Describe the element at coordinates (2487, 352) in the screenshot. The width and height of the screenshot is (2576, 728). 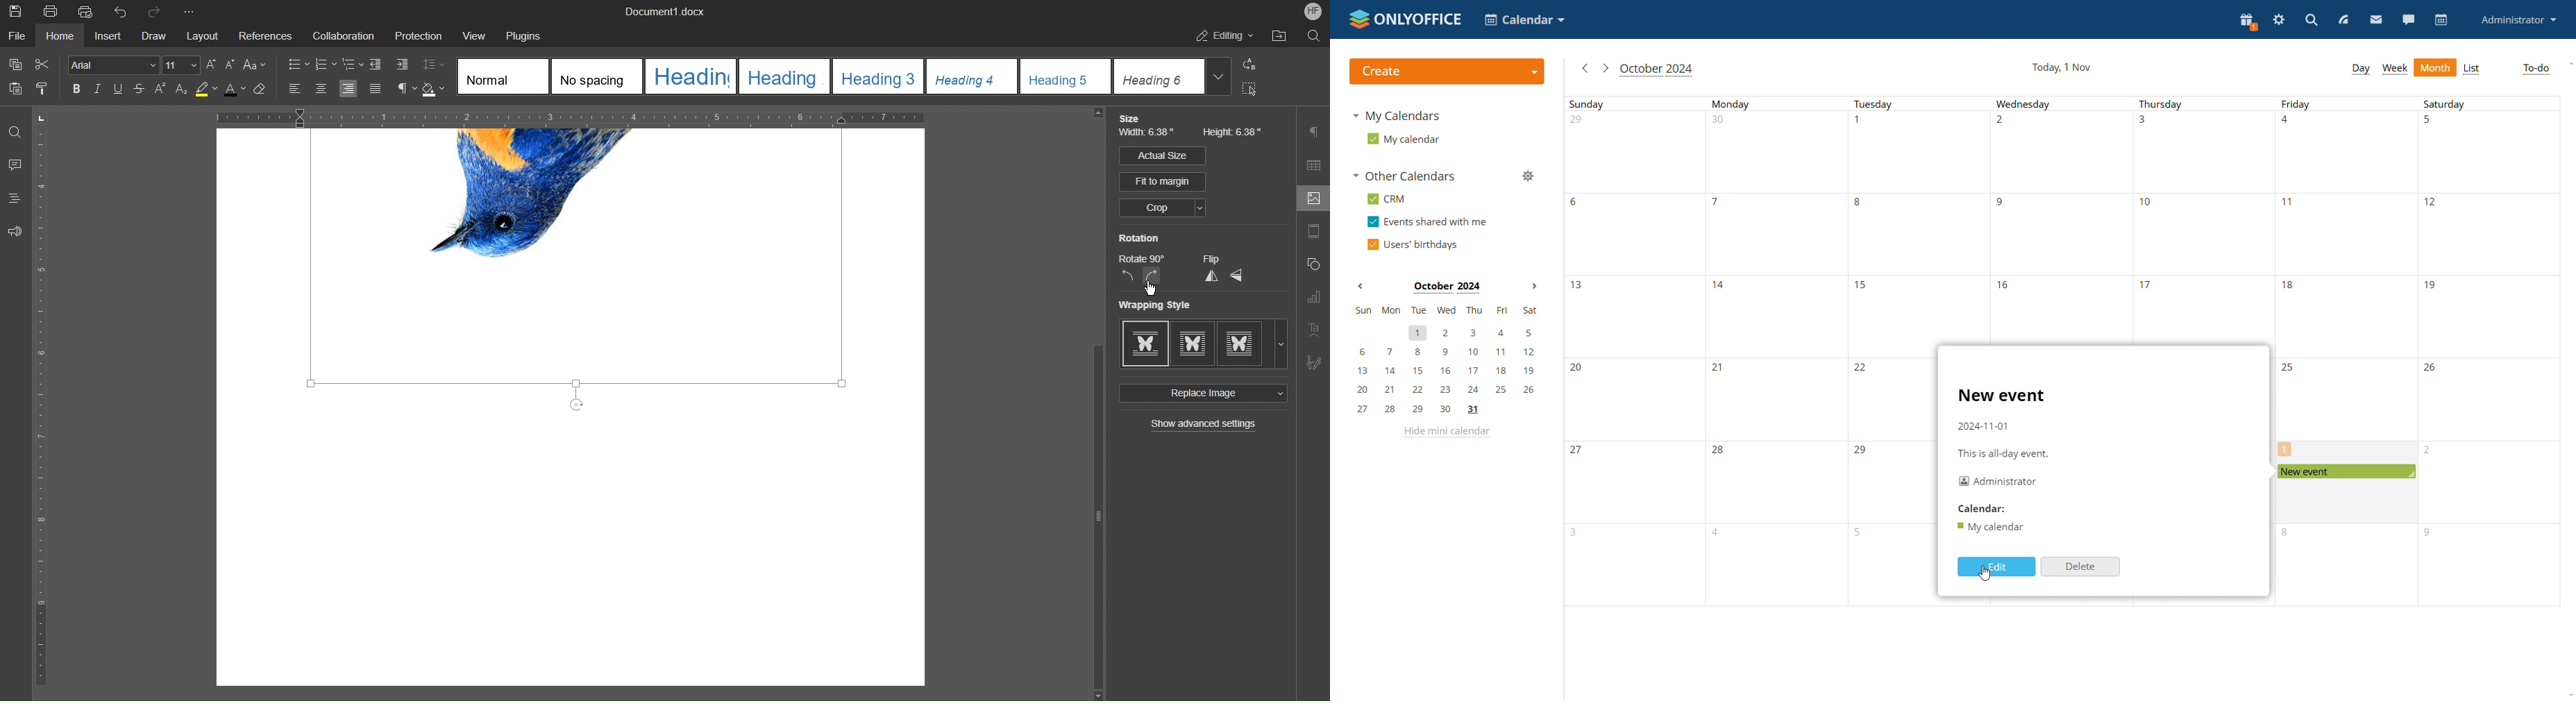
I see `Saturday` at that location.